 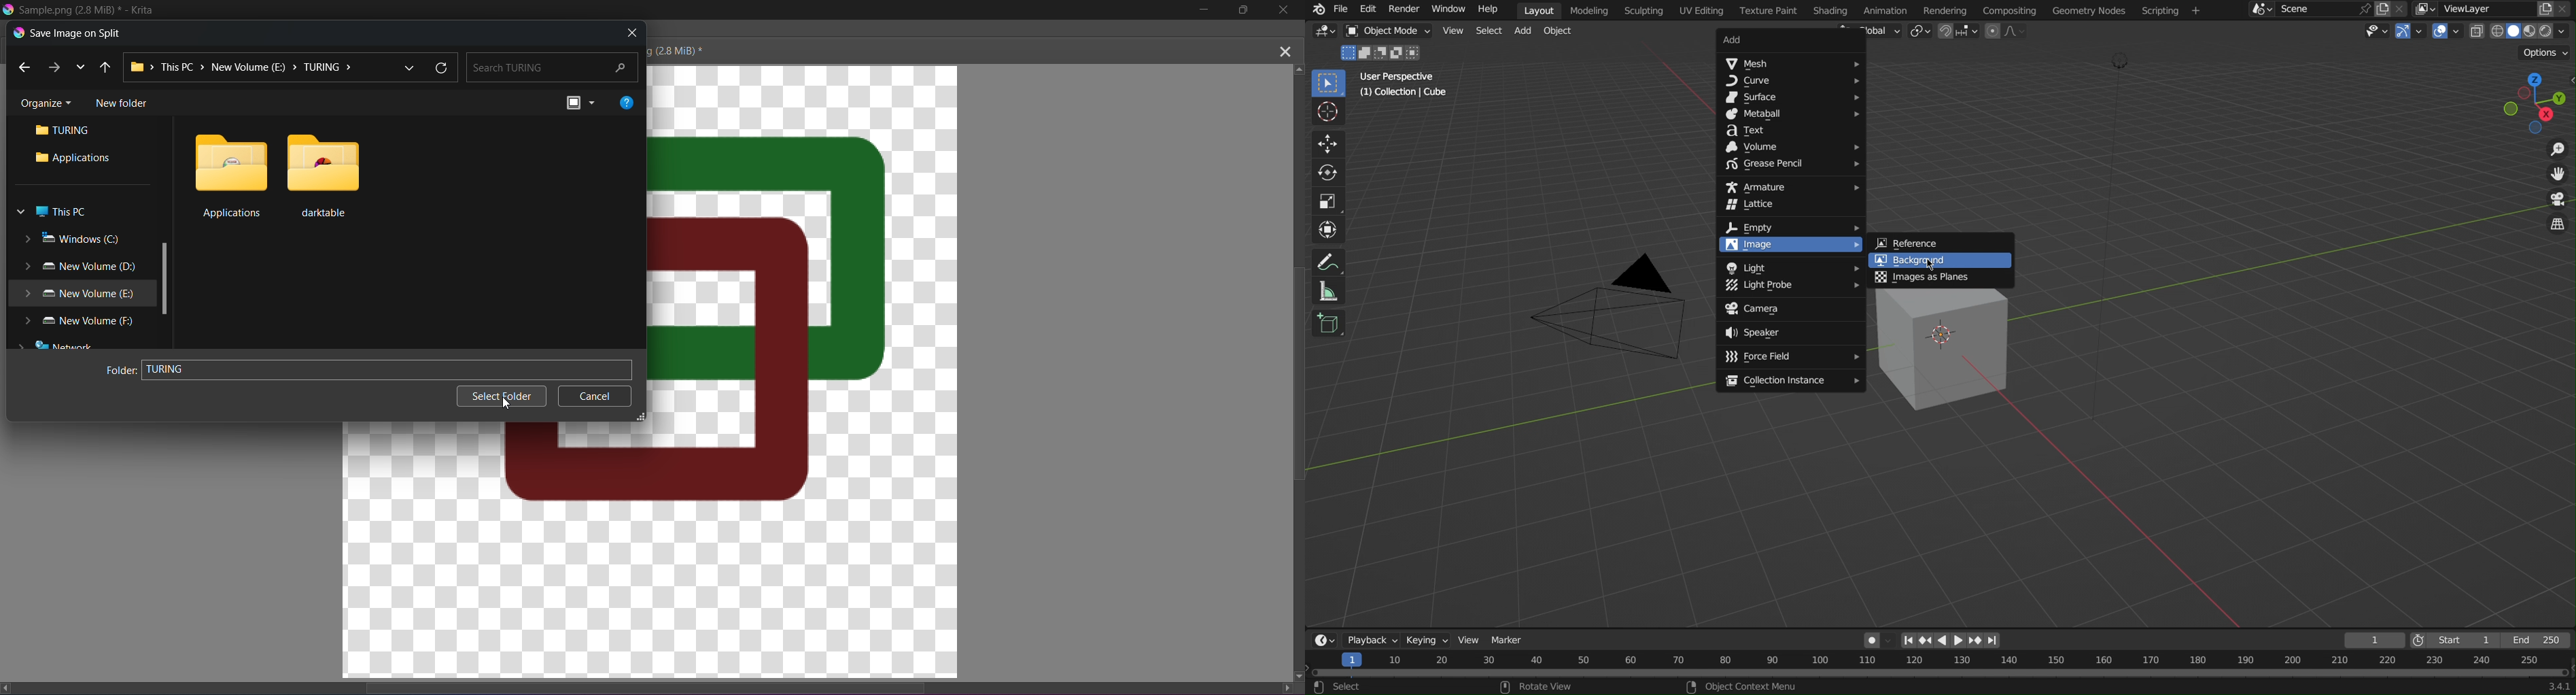 I want to click on Darktable, so click(x=322, y=174).